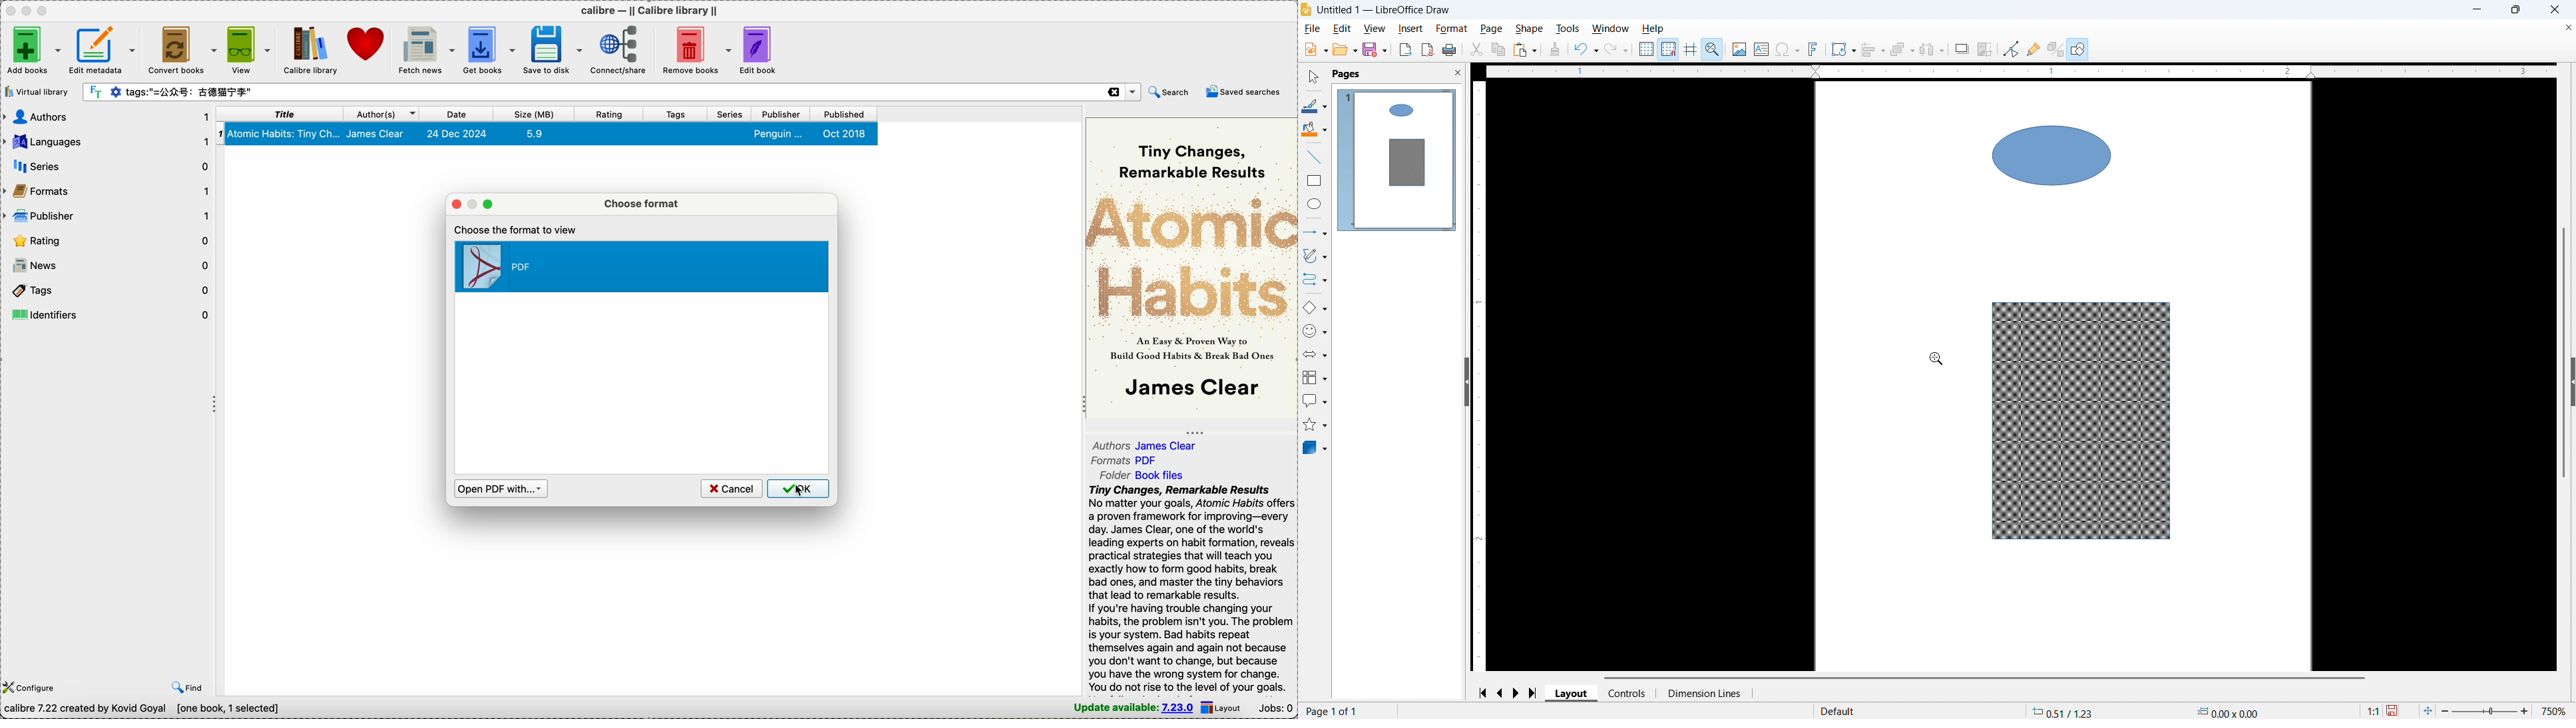  Describe the element at coordinates (1313, 29) in the screenshot. I see `file ` at that location.